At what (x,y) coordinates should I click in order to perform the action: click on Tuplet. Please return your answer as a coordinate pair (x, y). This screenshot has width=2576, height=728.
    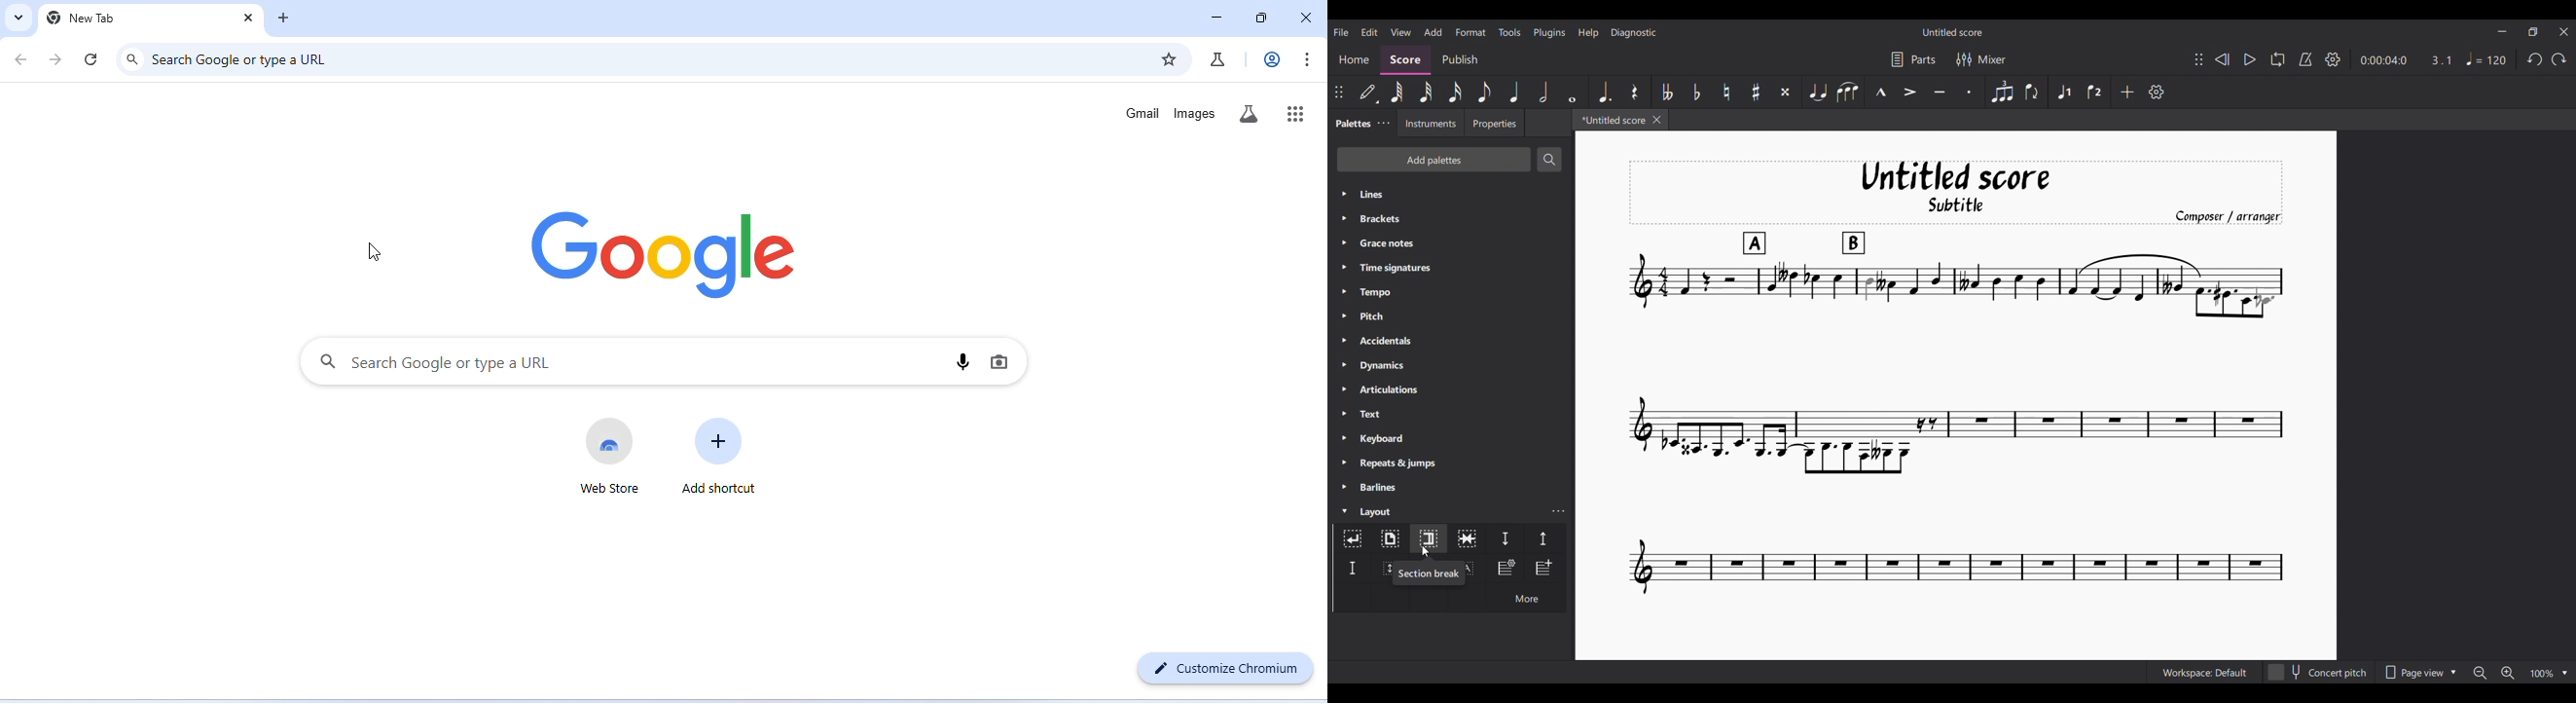
    Looking at the image, I should click on (2003, 92).